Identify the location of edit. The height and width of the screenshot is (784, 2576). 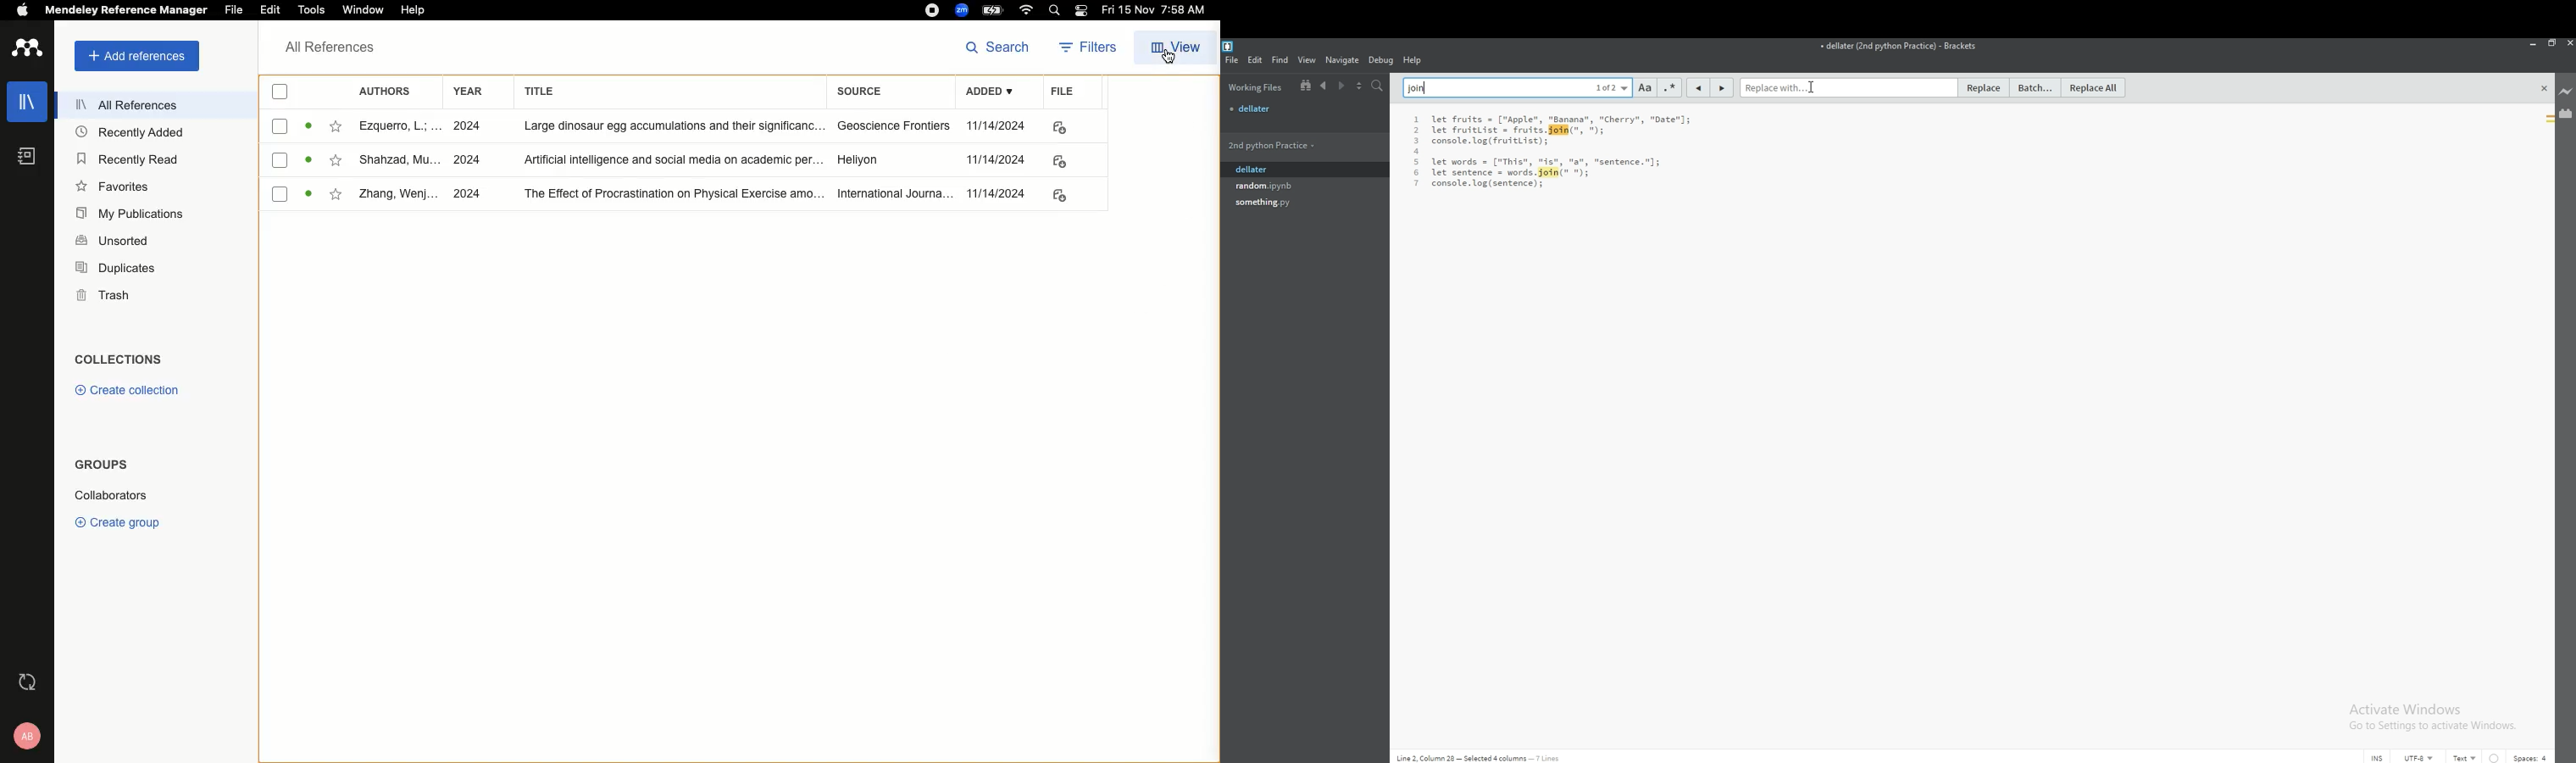
(1256, 59).